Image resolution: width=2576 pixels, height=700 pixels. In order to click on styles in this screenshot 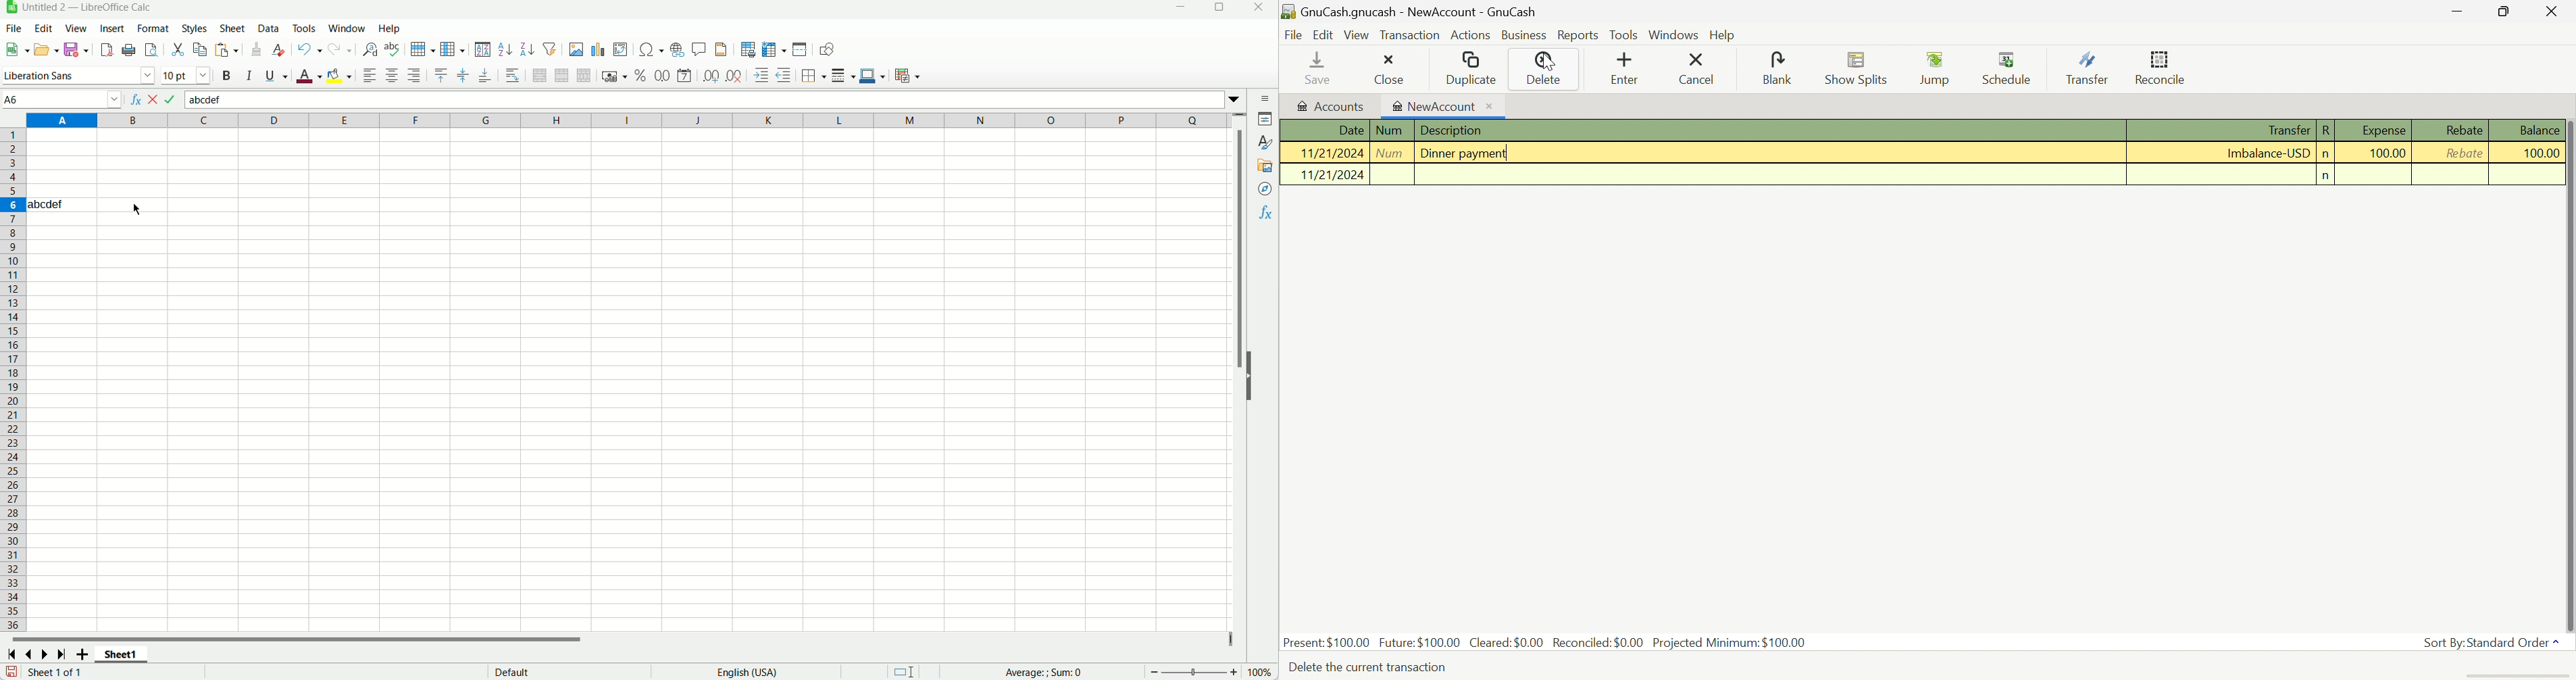, I will do `click(194, 28)`.